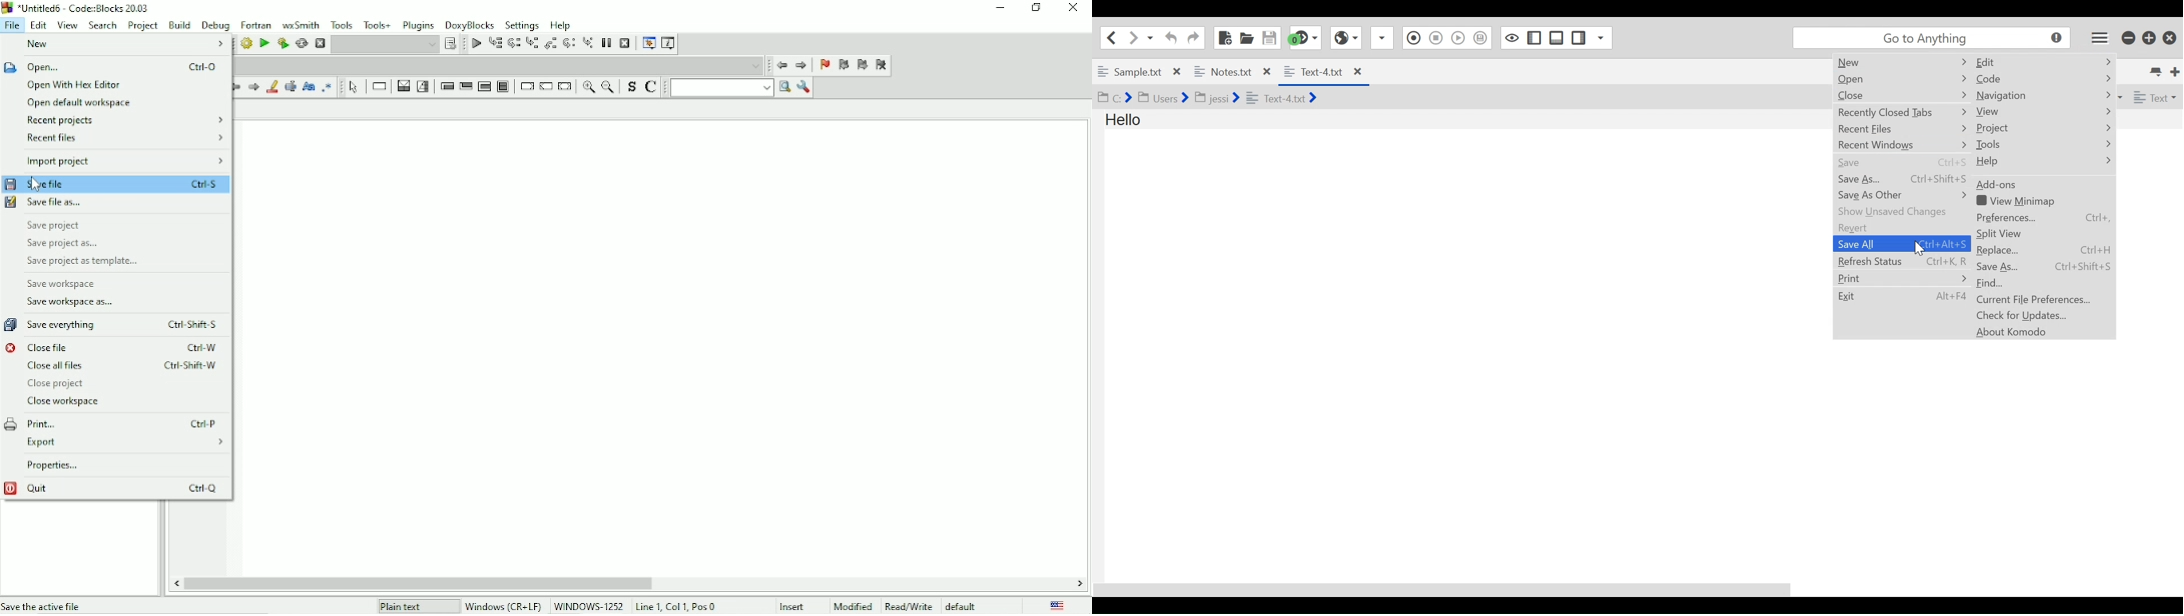 The height and width of the screenshot is (616, 2184). Describe the element at coordinates (234, 88) in the screenshot. I see `Prev` at that location.